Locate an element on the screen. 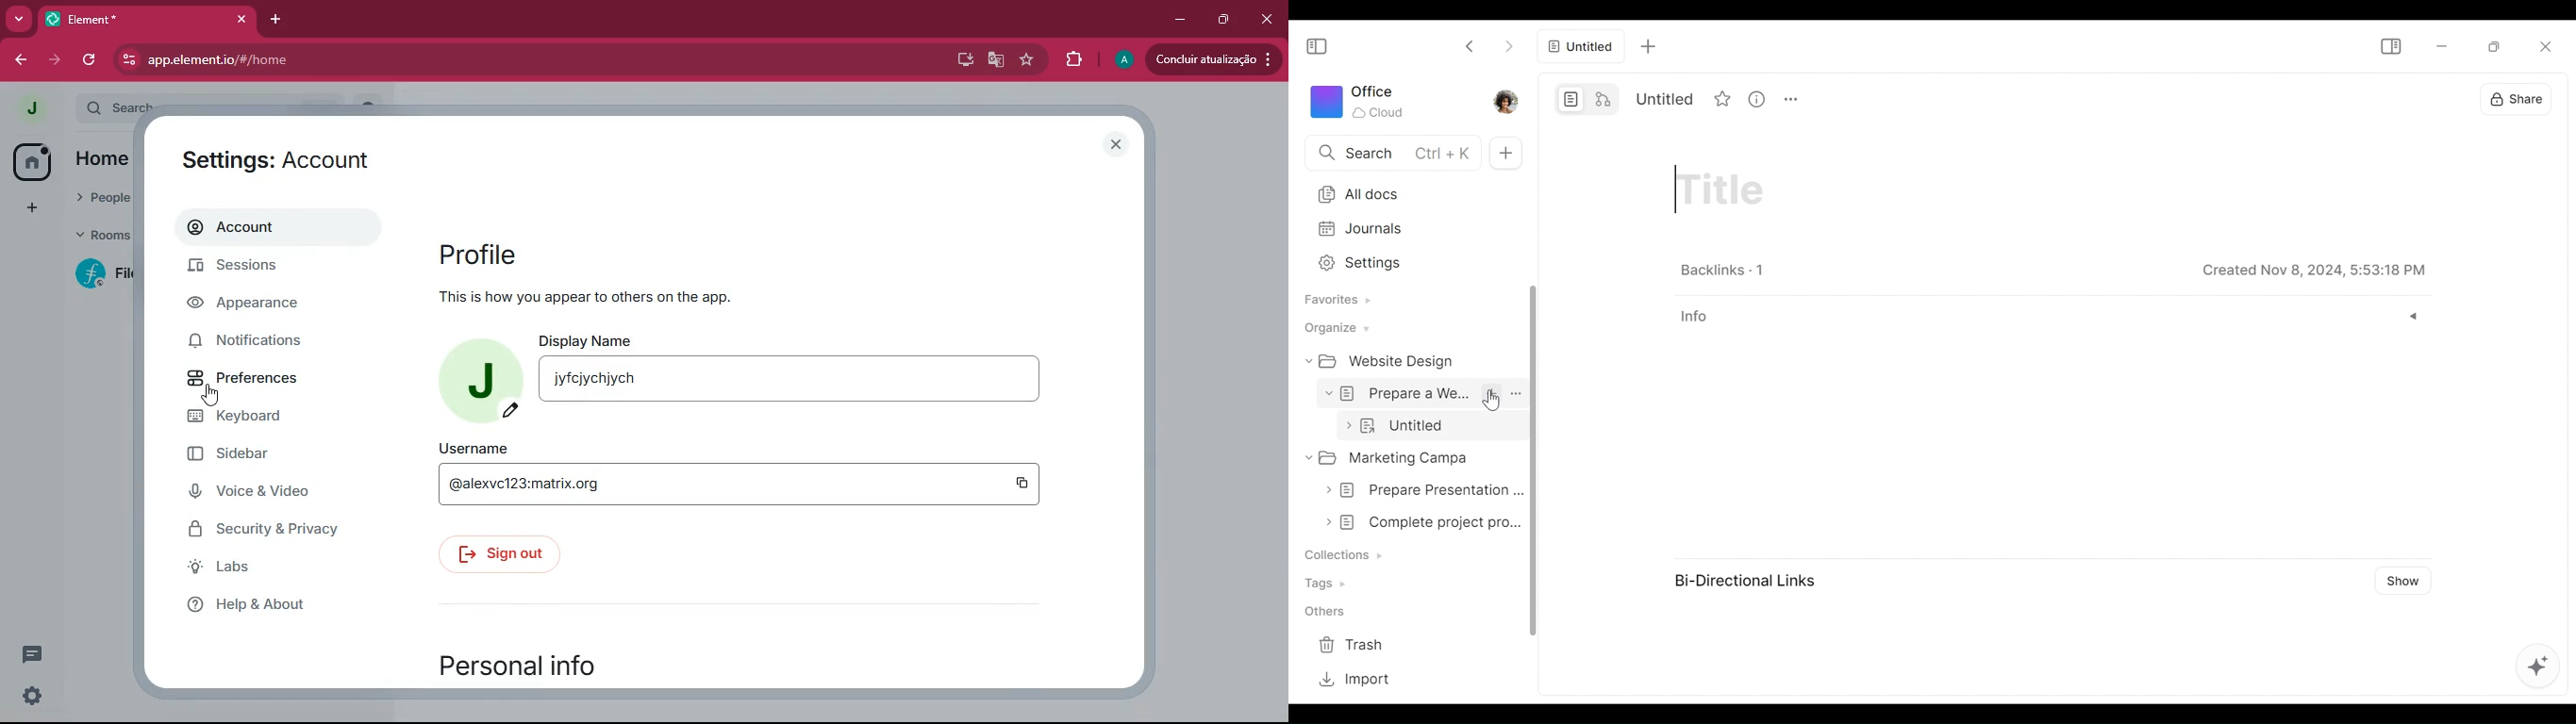 The height and width of the screenshot is (728, 2576). Document is located at coordinates (1431, 426).